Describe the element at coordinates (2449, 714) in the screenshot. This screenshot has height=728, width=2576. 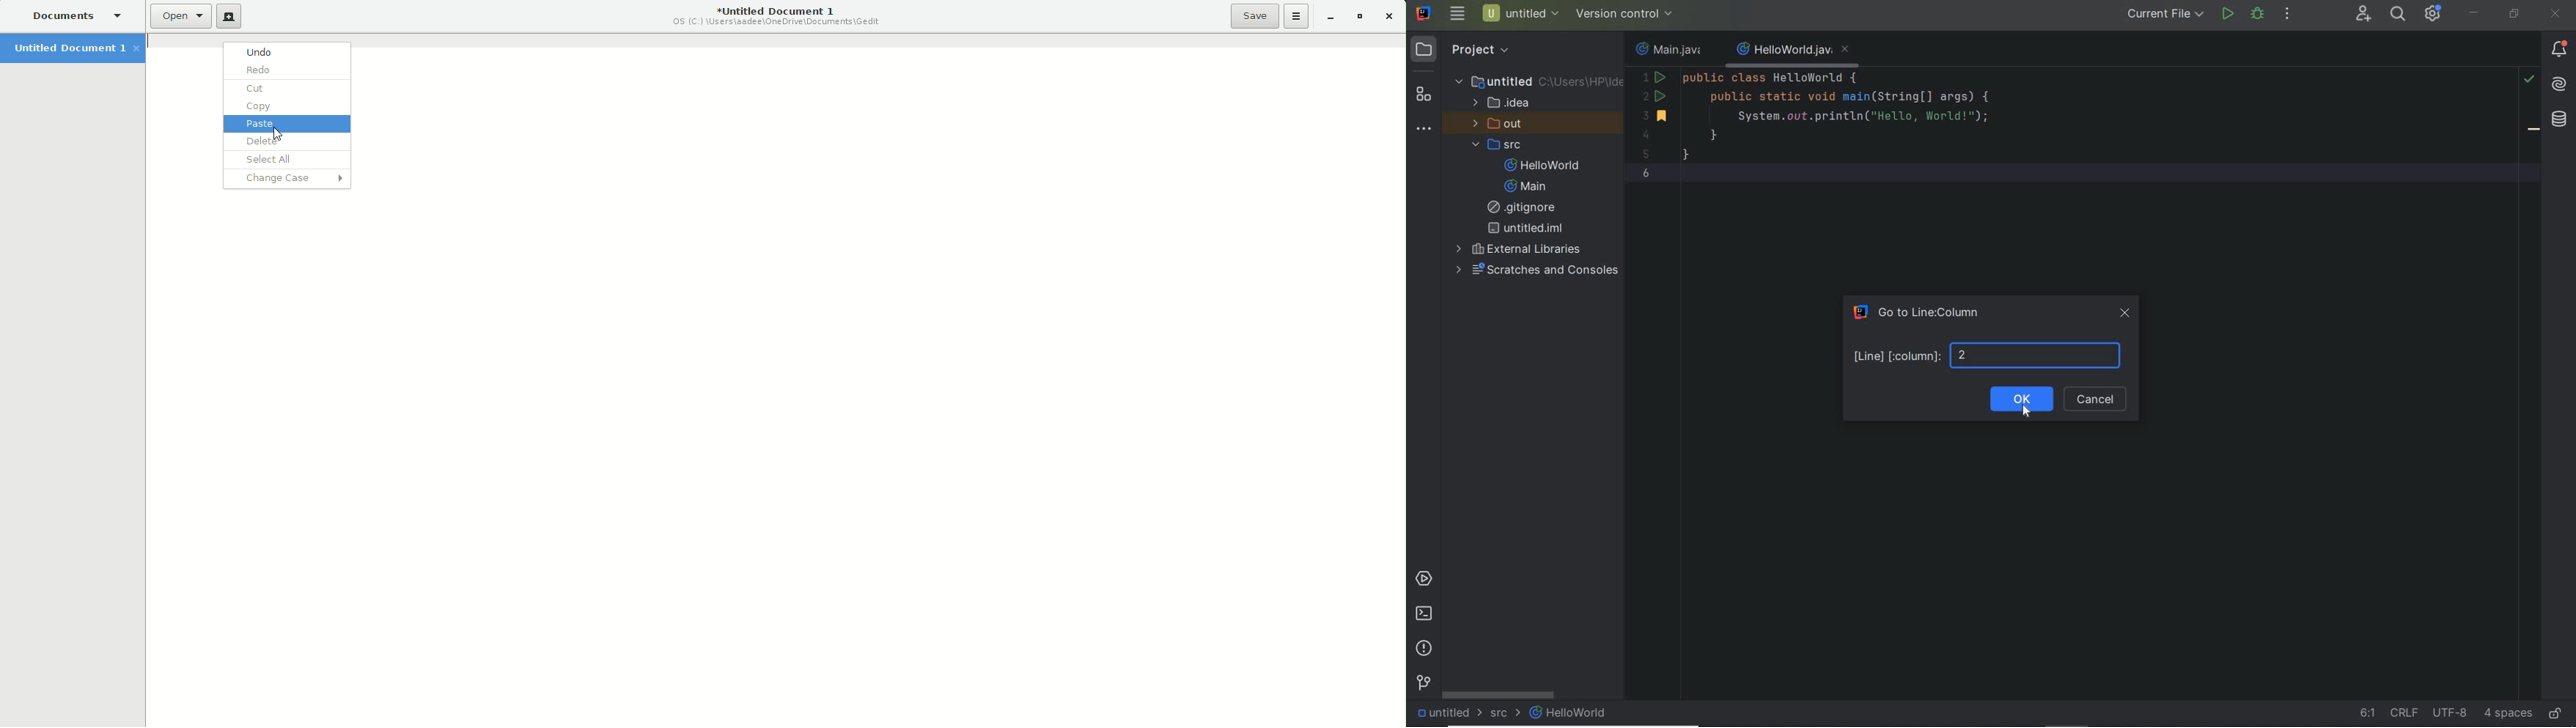
I see `fine encoding` at that location.